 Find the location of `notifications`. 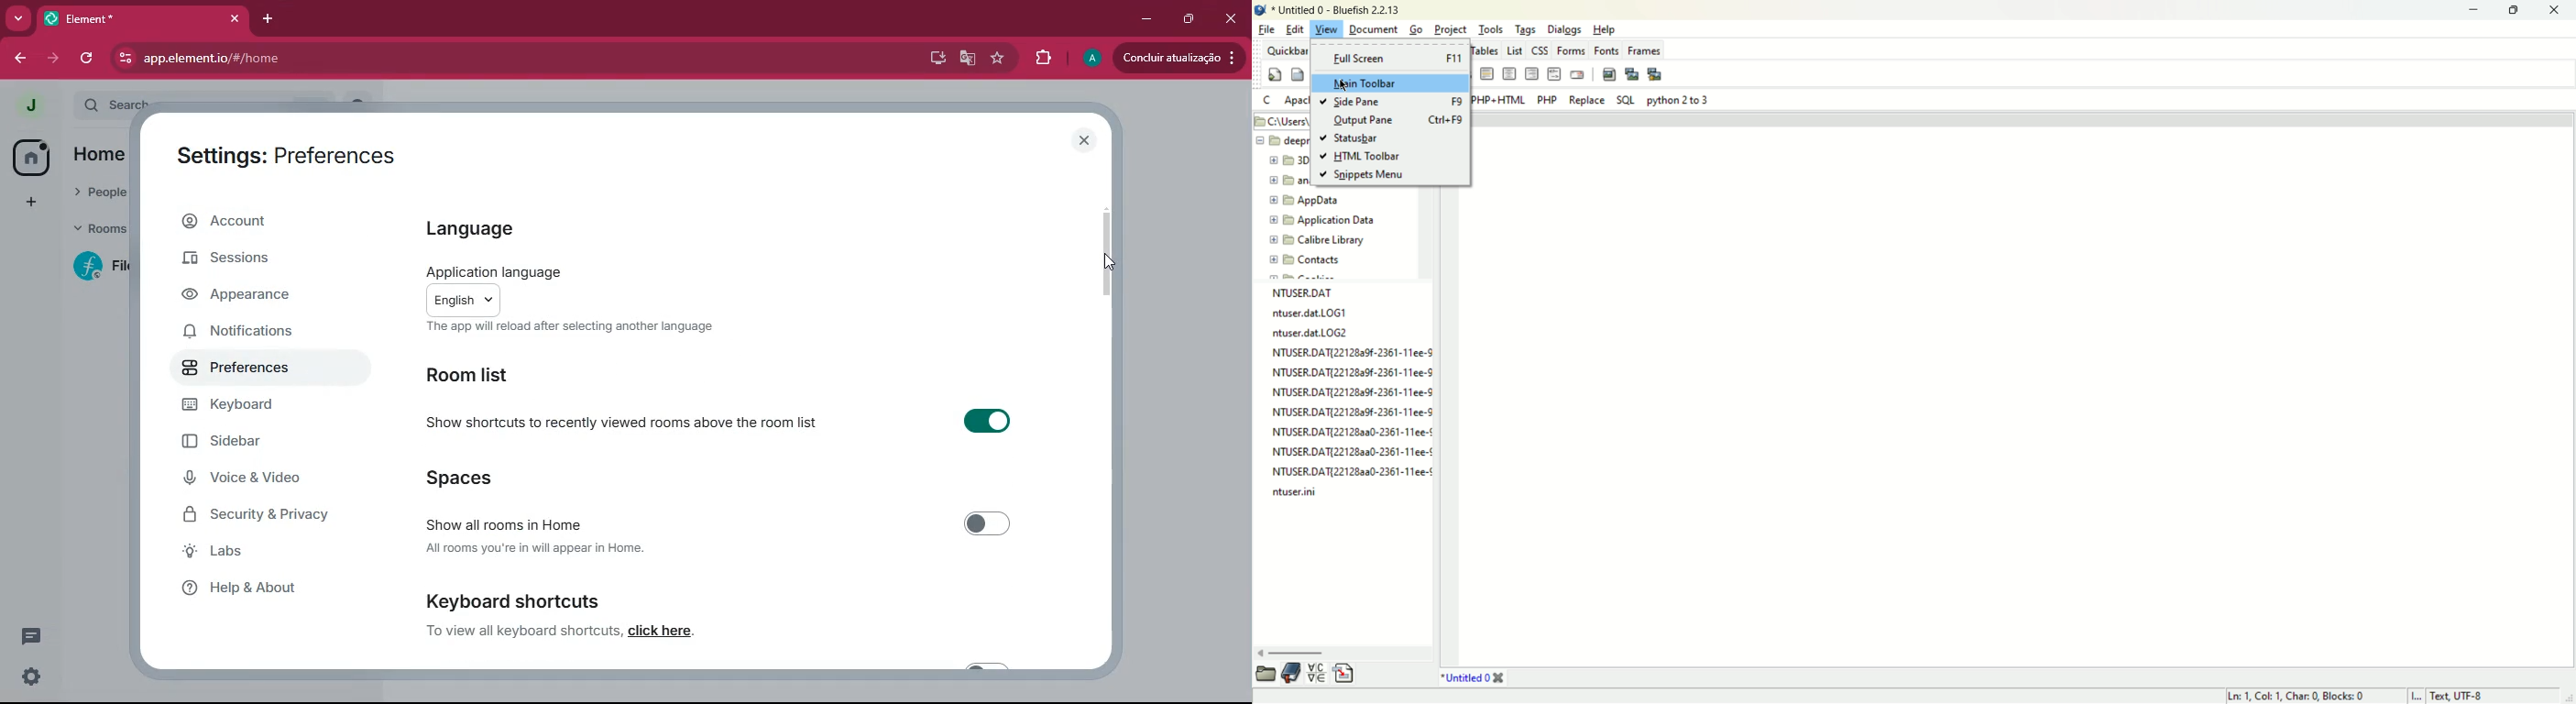

notifications is located at coordinates (249, 334).